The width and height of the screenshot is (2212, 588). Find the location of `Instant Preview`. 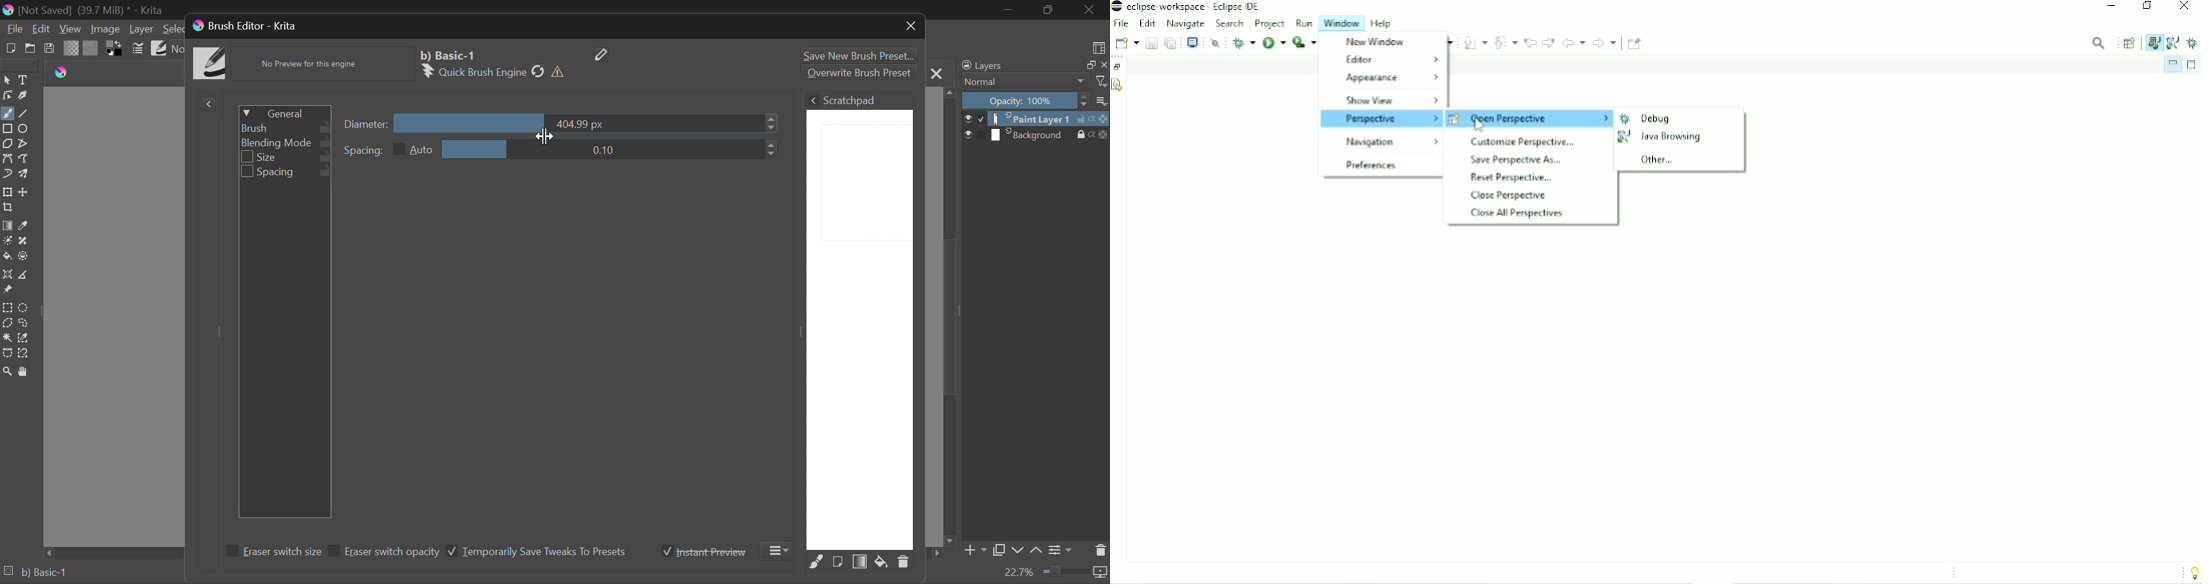

Instant Preview is located at coordinates (704, 551).